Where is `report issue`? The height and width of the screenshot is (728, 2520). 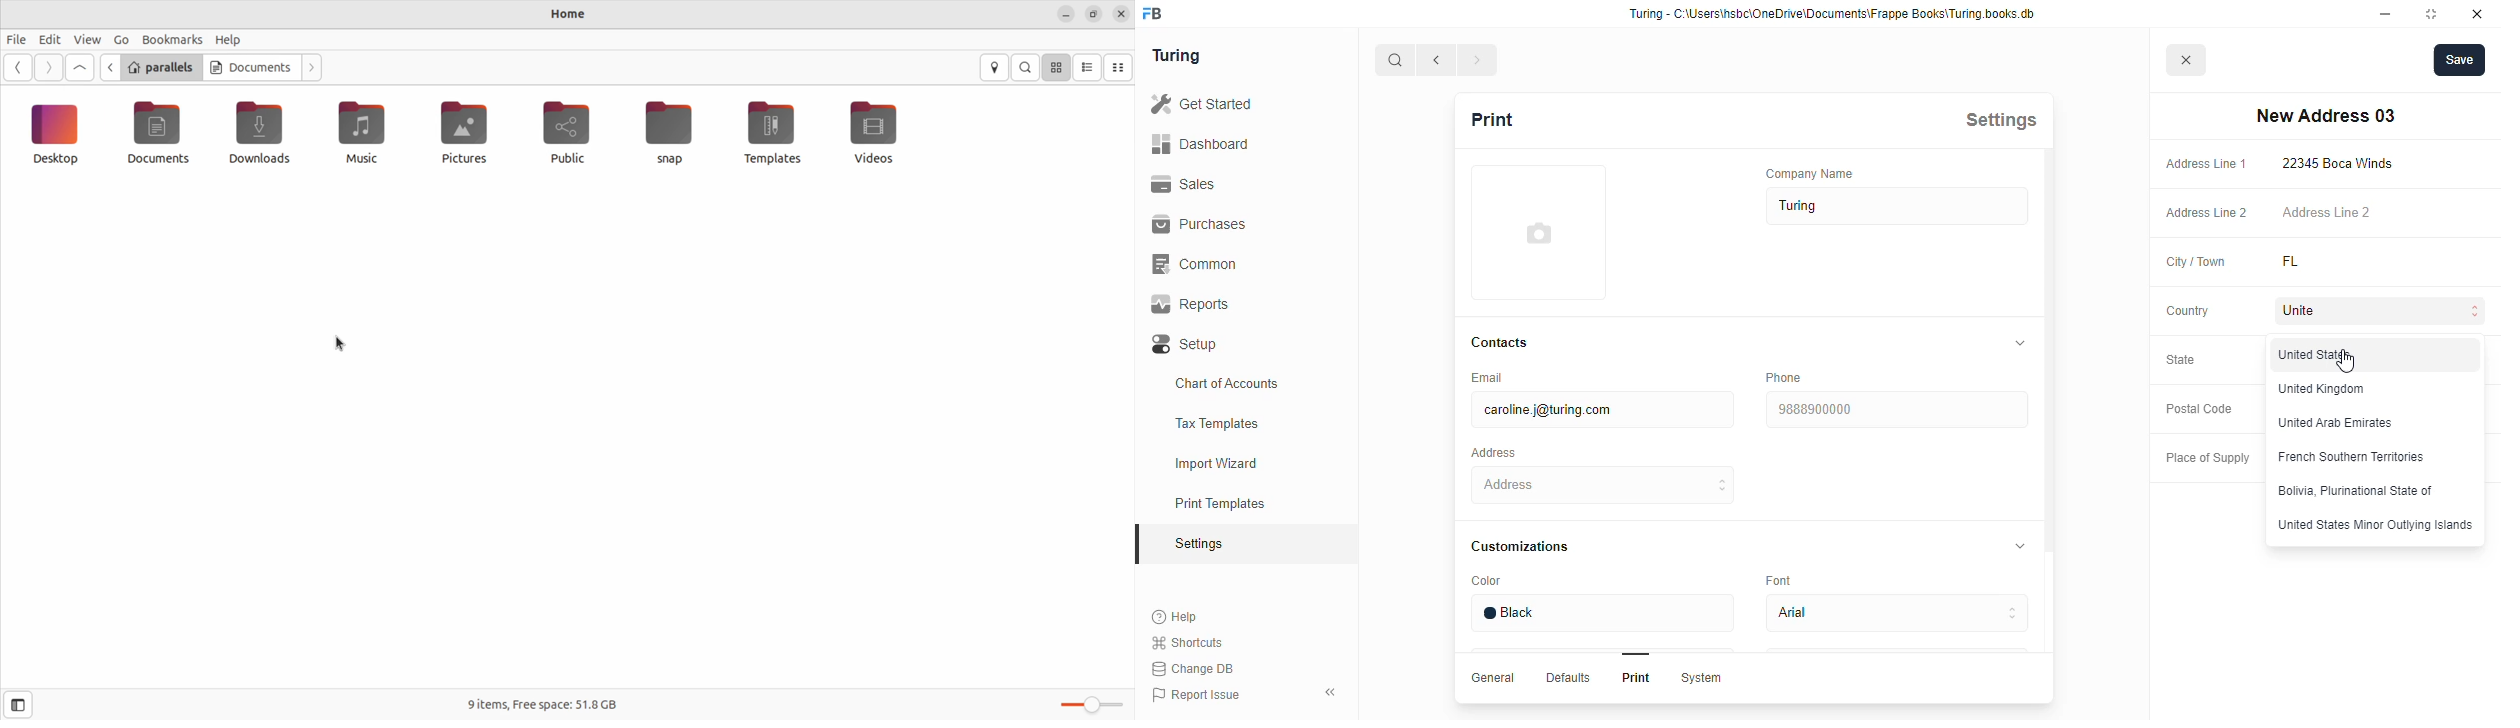 report issue is located at coordinates (1196, 695).